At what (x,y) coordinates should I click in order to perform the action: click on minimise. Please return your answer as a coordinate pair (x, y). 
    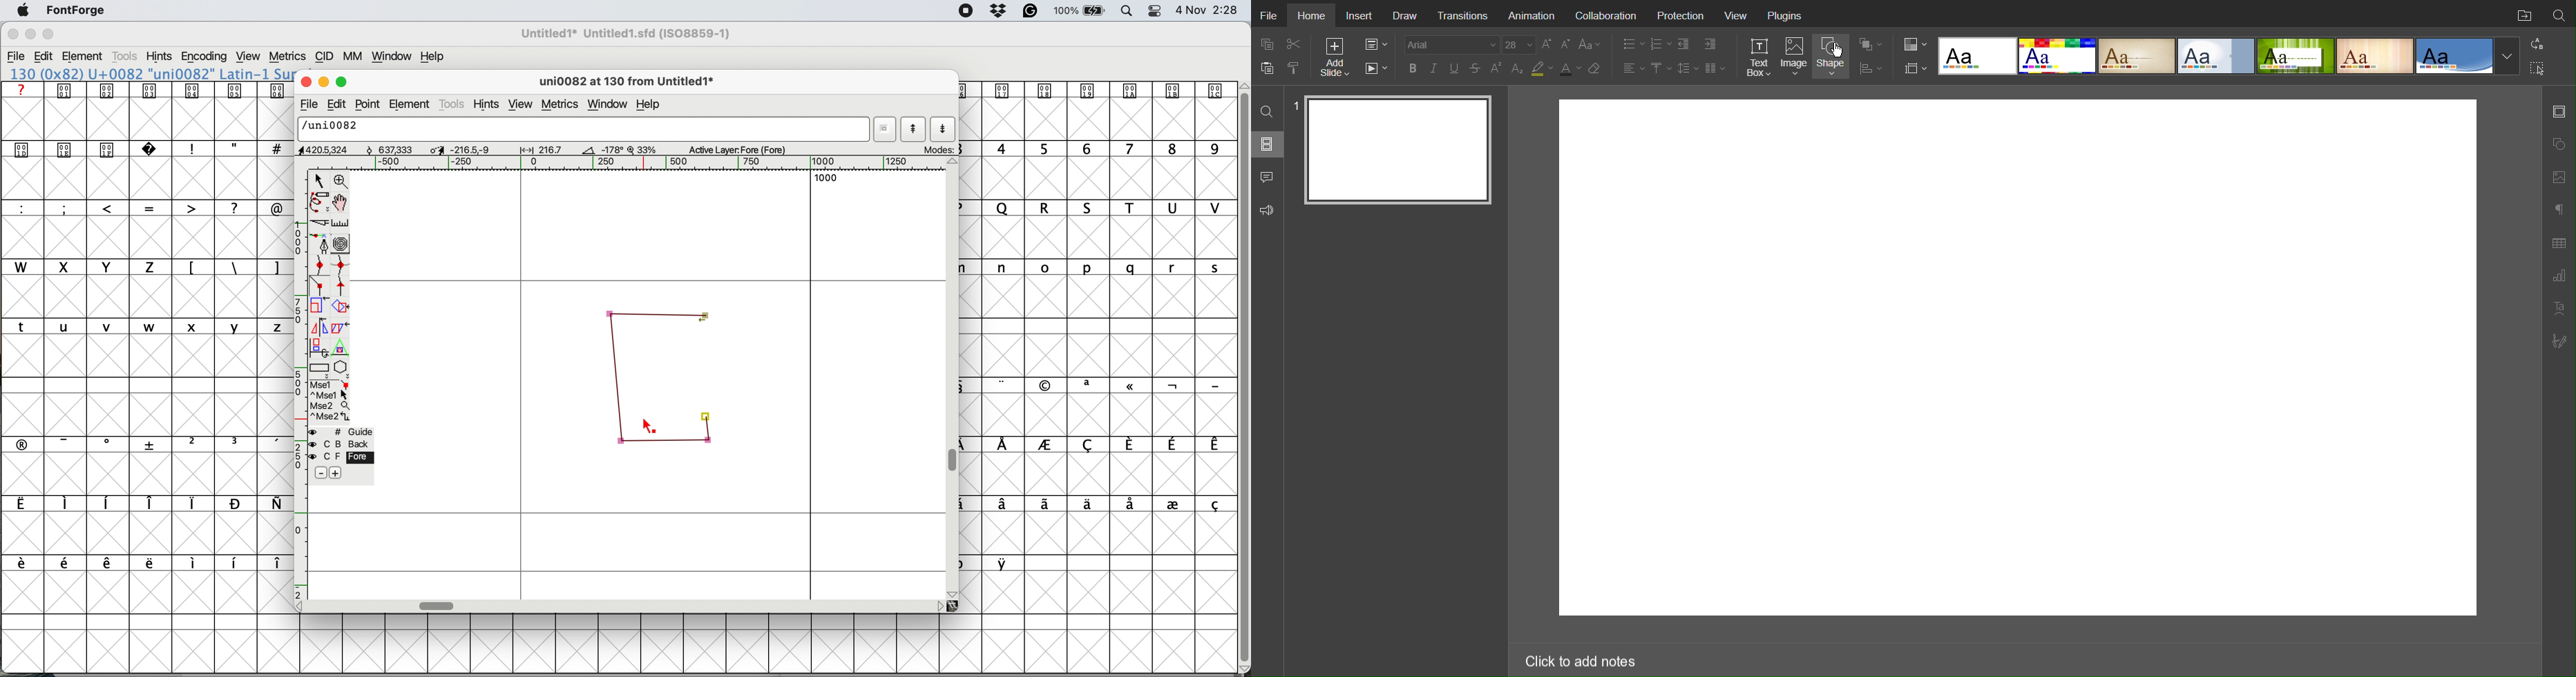
    Looking at the image, I should click on (322, 81).